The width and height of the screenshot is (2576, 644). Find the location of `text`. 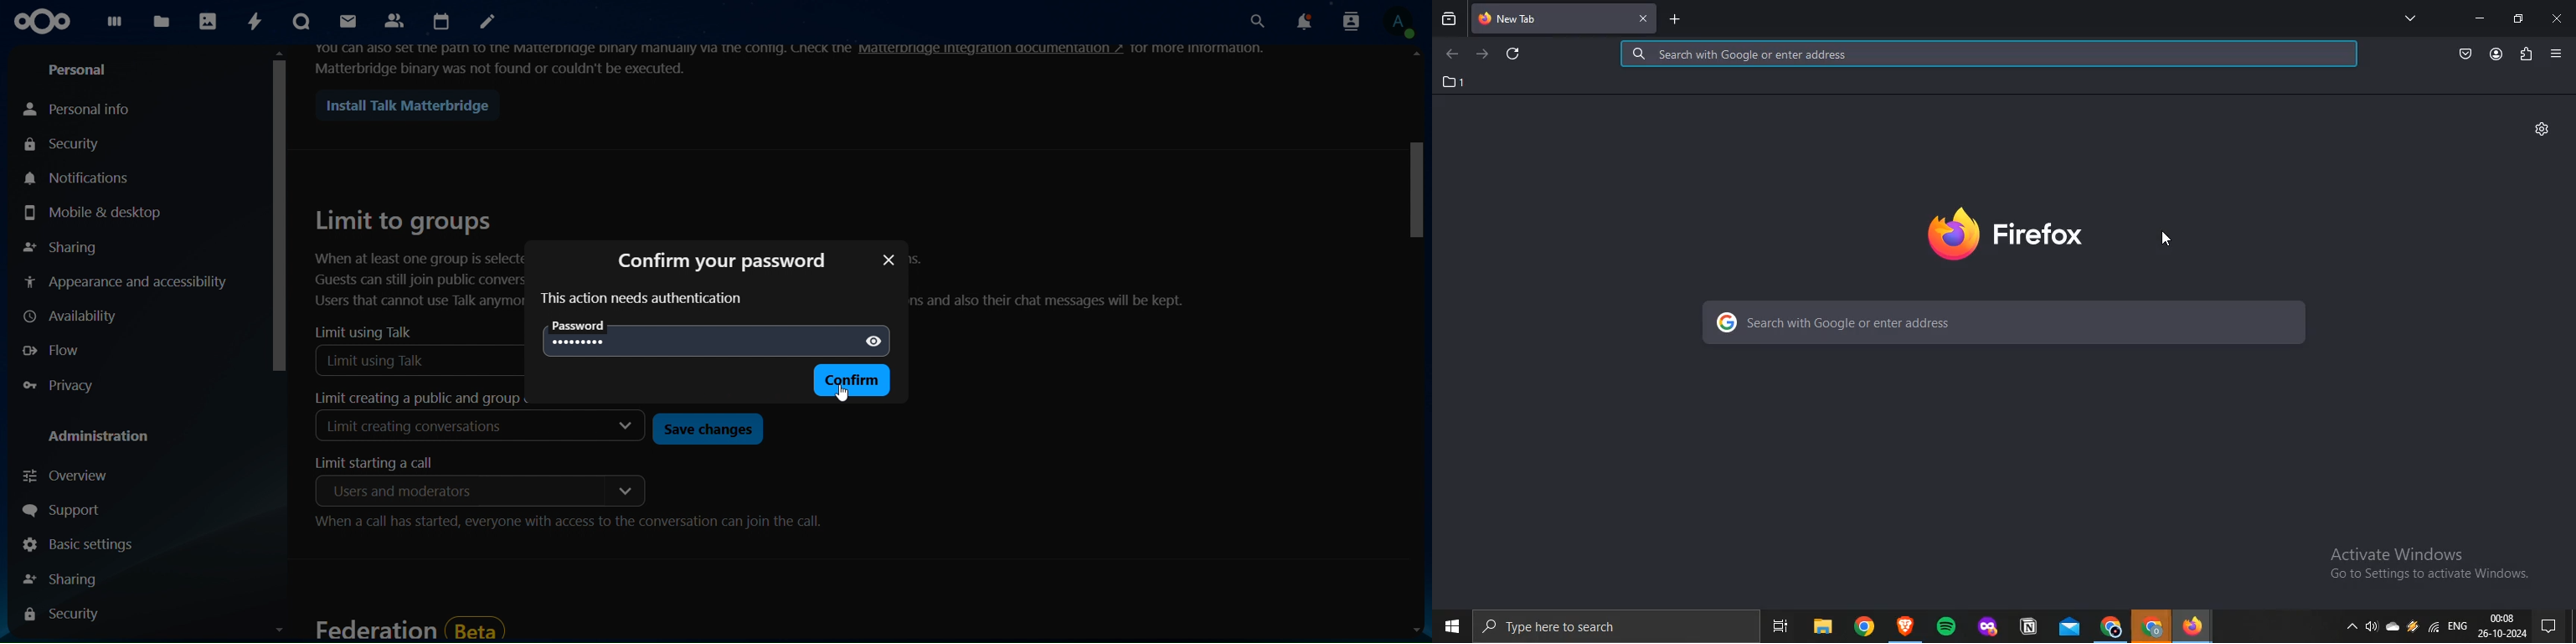

text is located at coordinates (642, 299).